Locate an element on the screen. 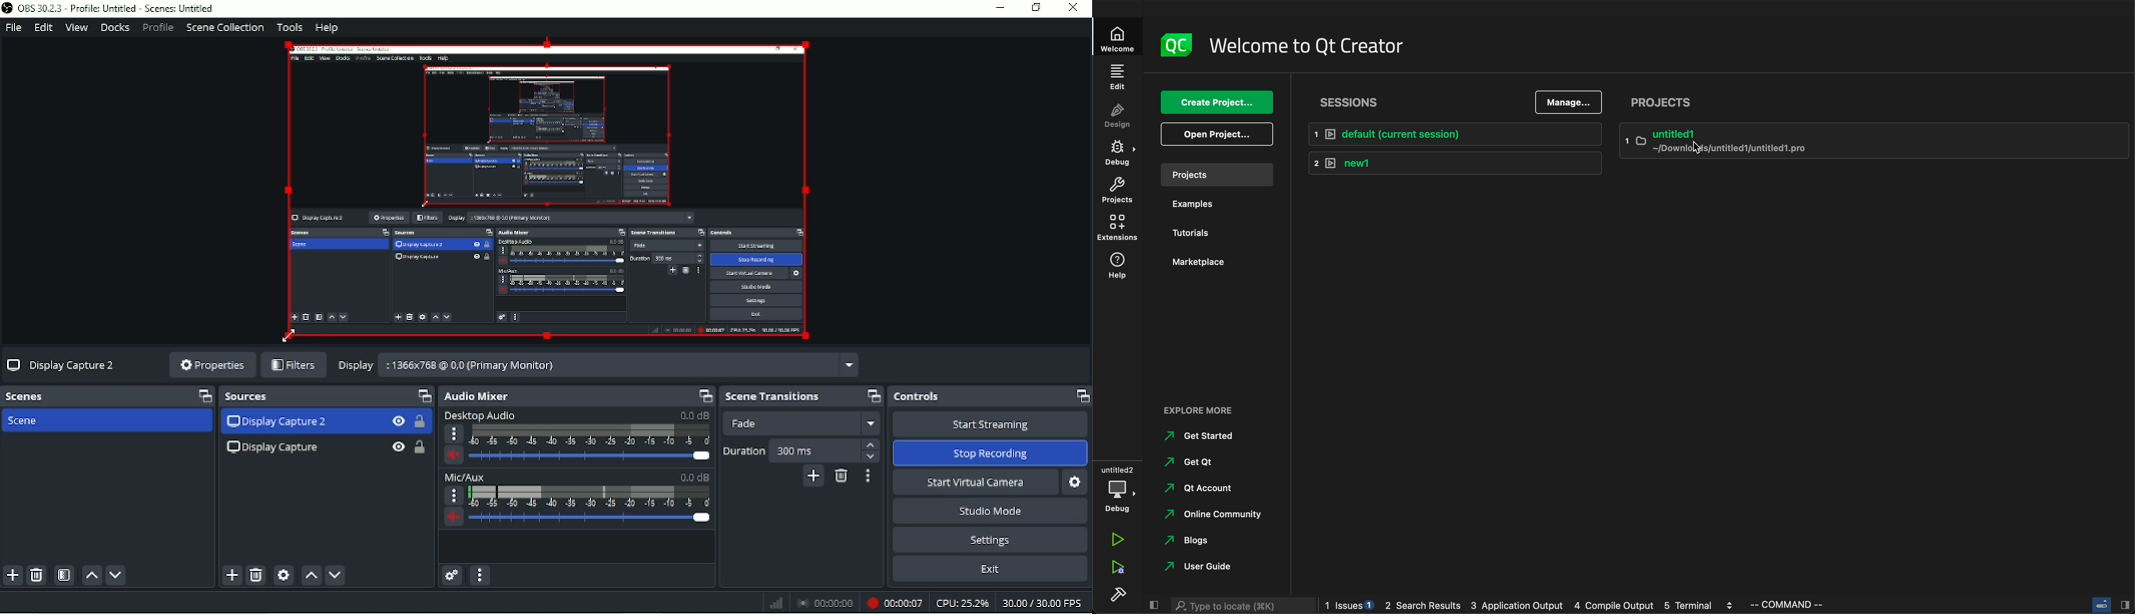 This screenshot has width=2156, height=616. Minimize is located at coordinates (1001, 8).